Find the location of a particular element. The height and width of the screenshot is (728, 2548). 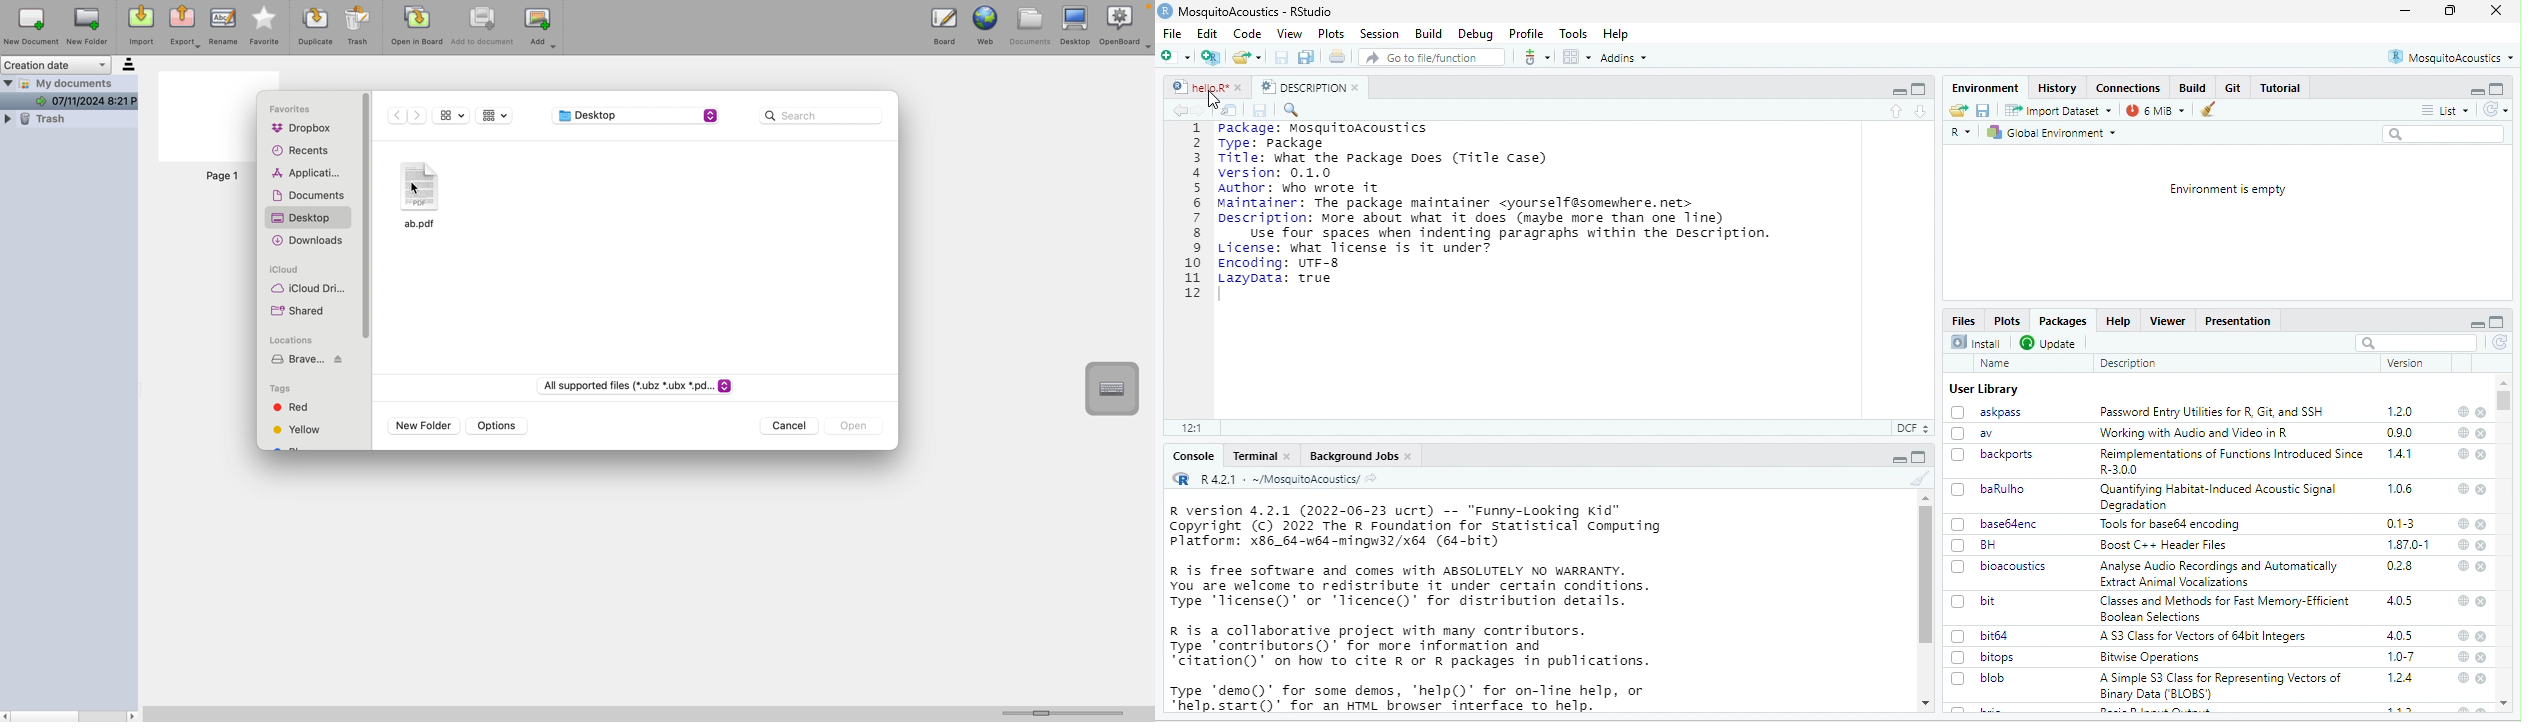

1.87.0-1 is located at coordinates (2410, 544).